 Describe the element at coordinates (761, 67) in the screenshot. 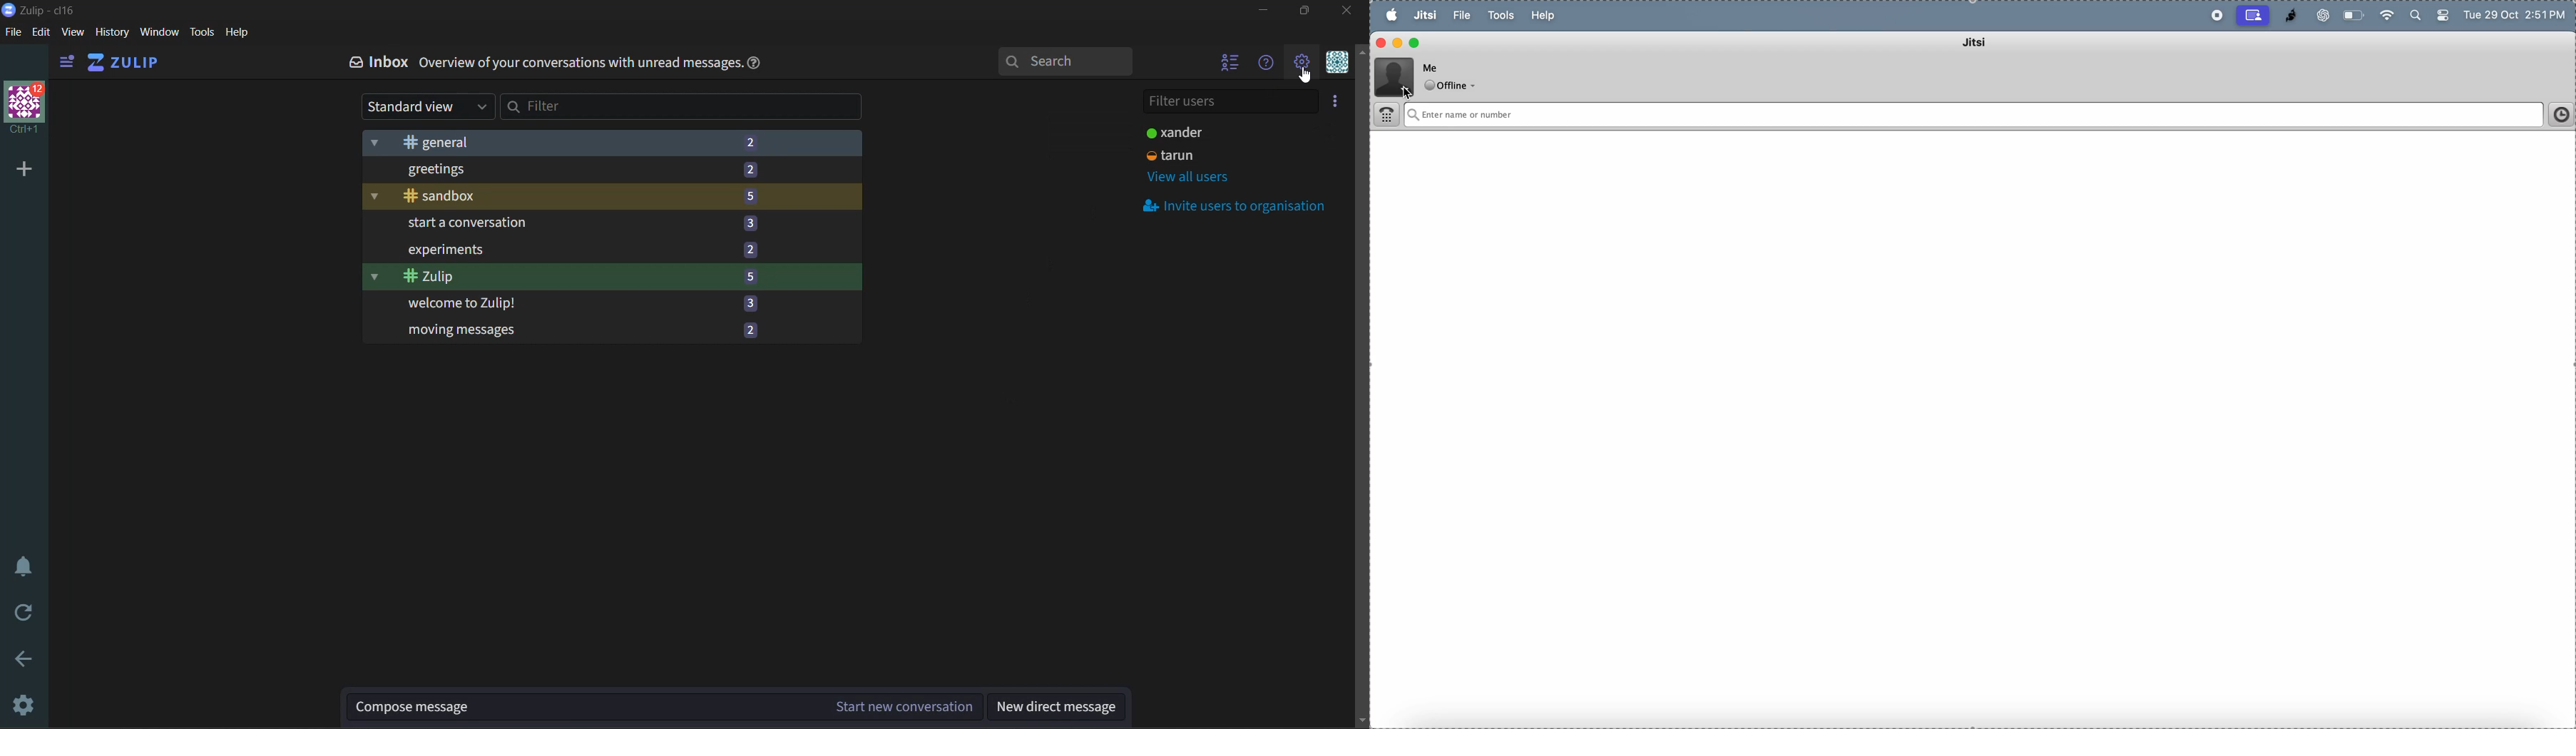

I see `help` at that location.